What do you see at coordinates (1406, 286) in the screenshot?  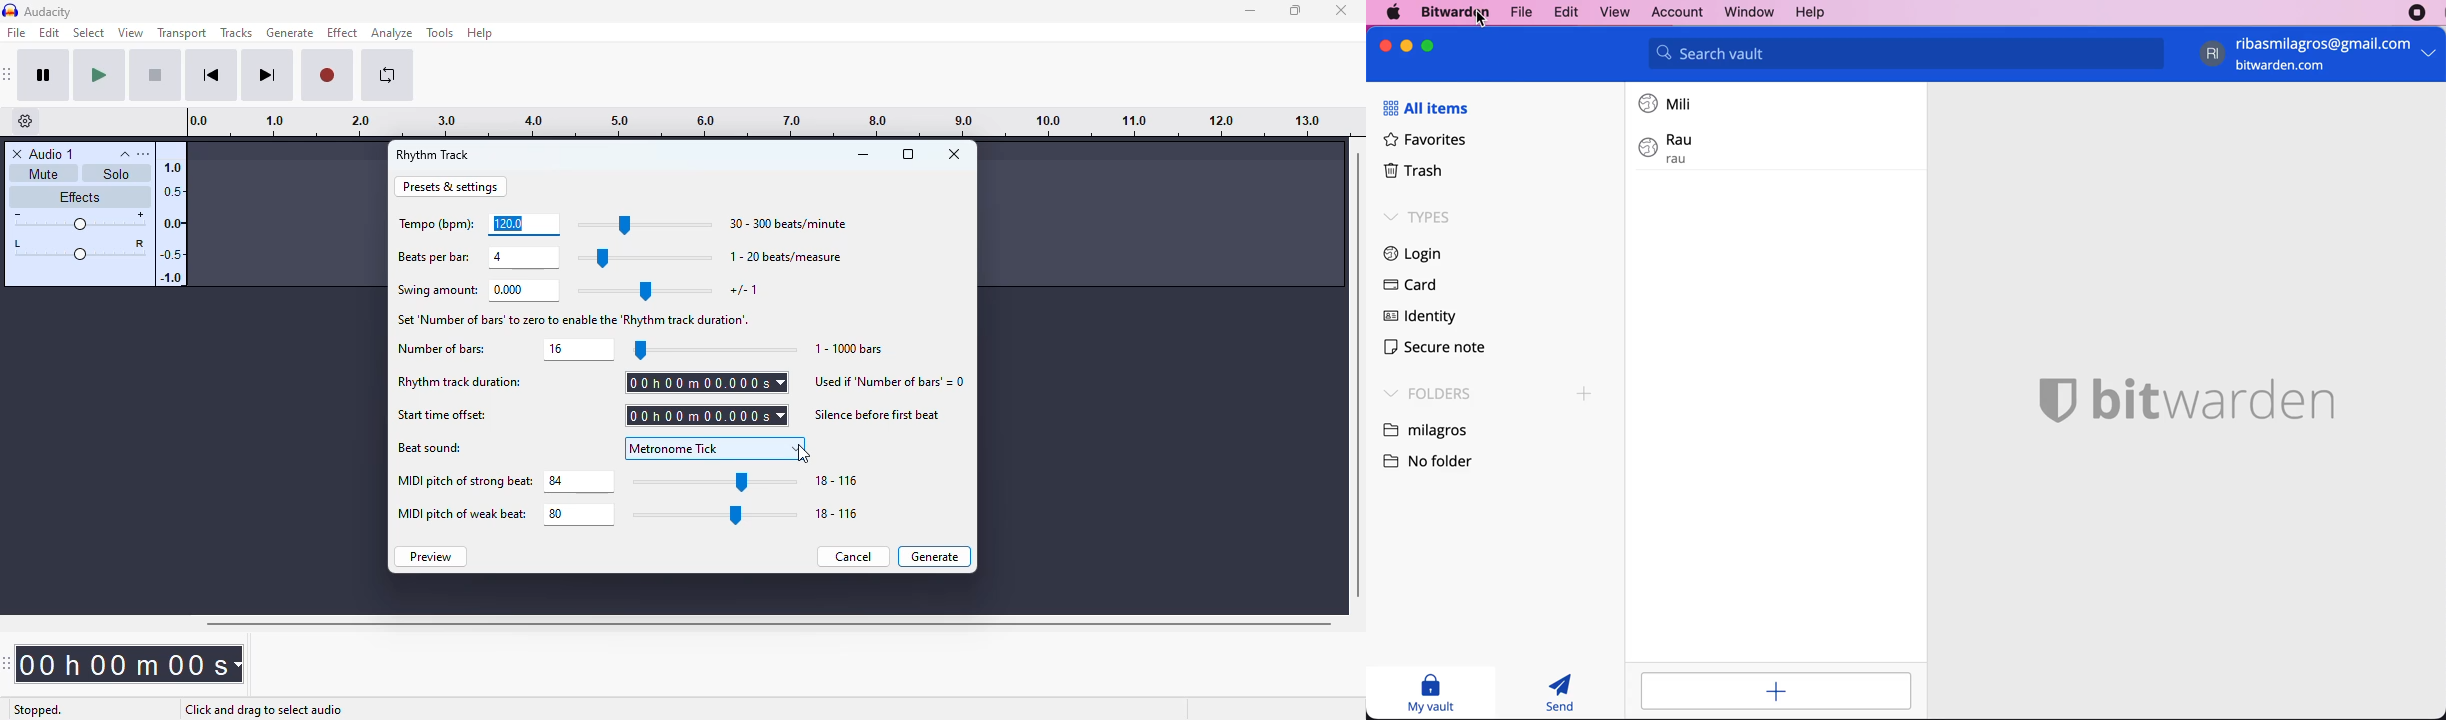 I see `card` at bounding box center [1406, 286].